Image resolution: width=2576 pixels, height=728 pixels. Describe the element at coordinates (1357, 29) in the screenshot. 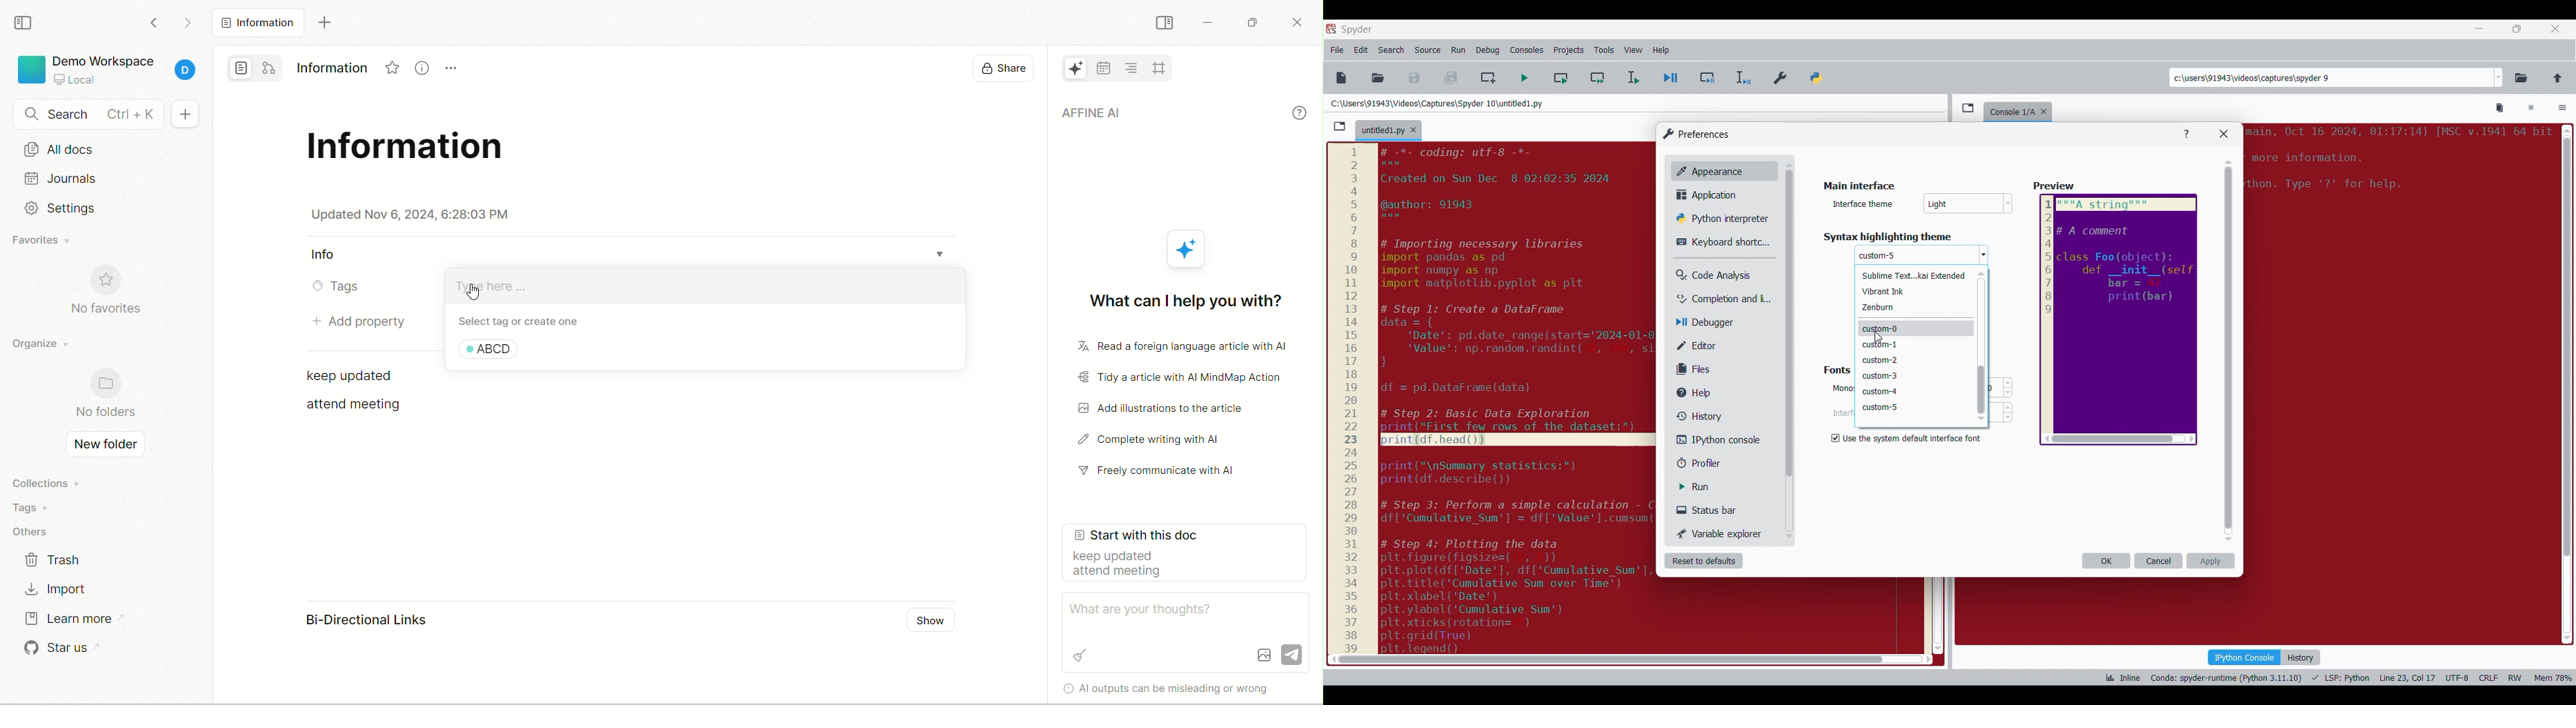

I see `Software name` at that location.